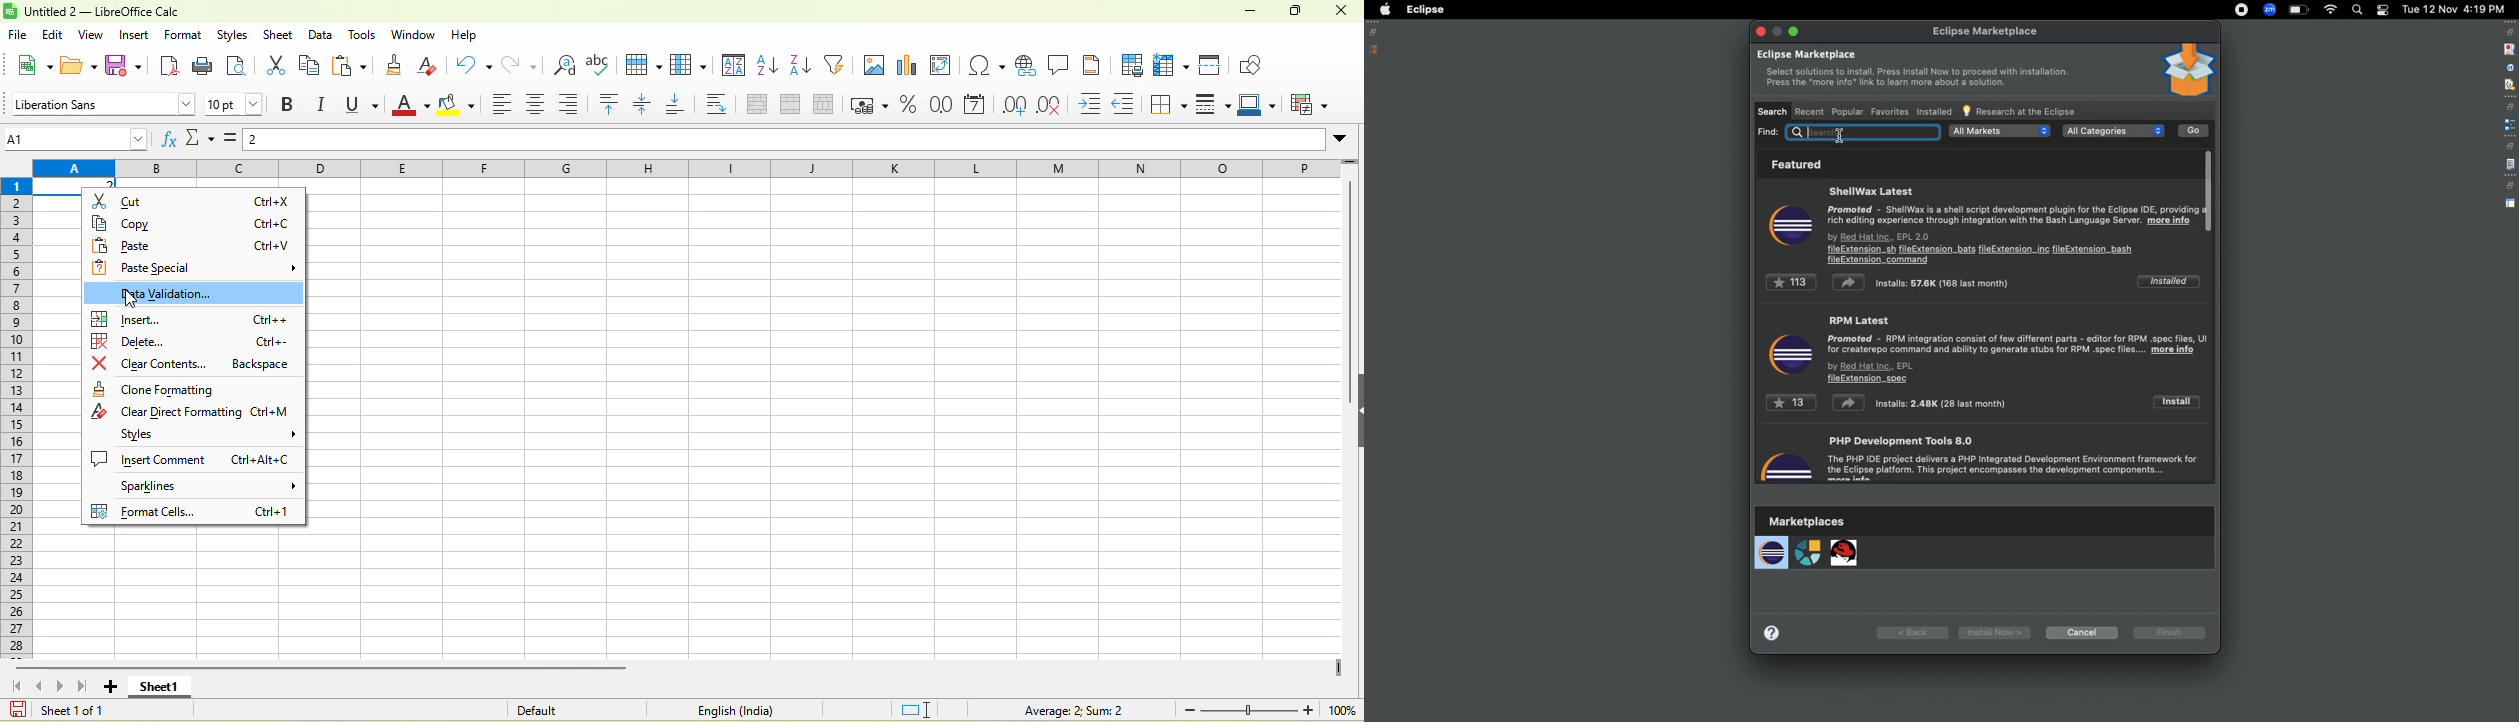  I want to click on clone formatting, so click(400, 64).